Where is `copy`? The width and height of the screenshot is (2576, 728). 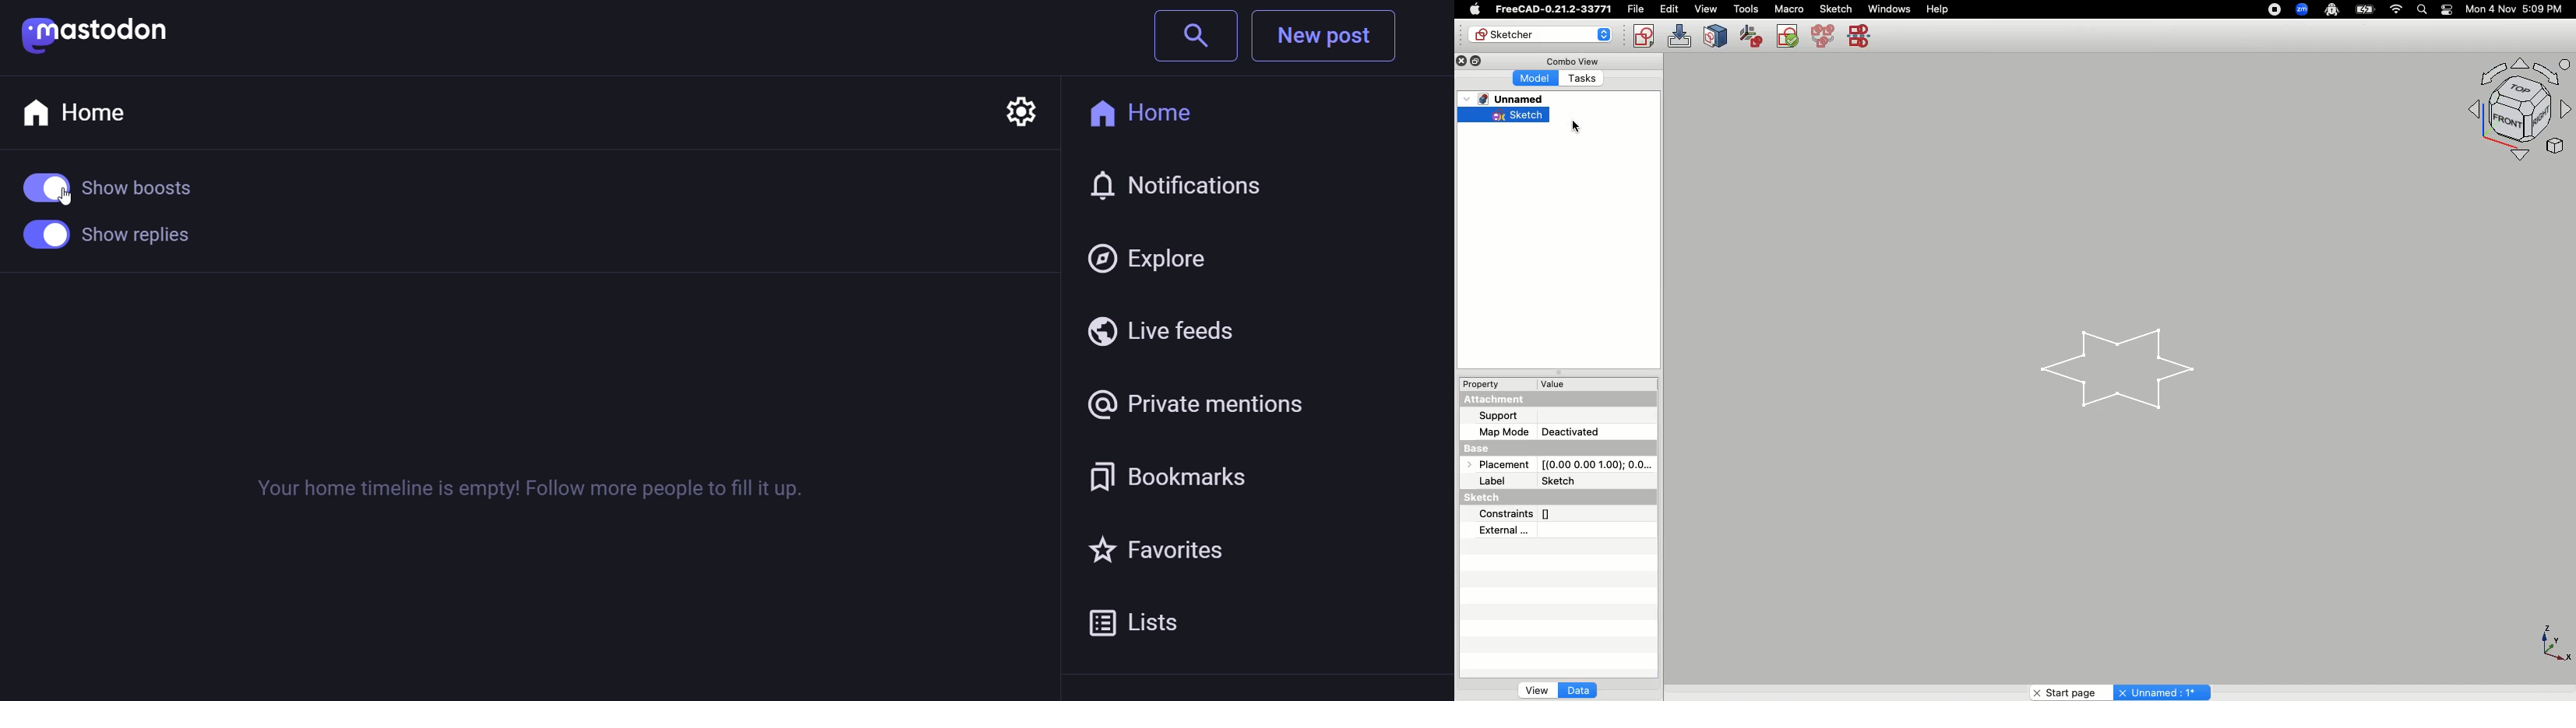
copy is located at coordinates (1479, 60).